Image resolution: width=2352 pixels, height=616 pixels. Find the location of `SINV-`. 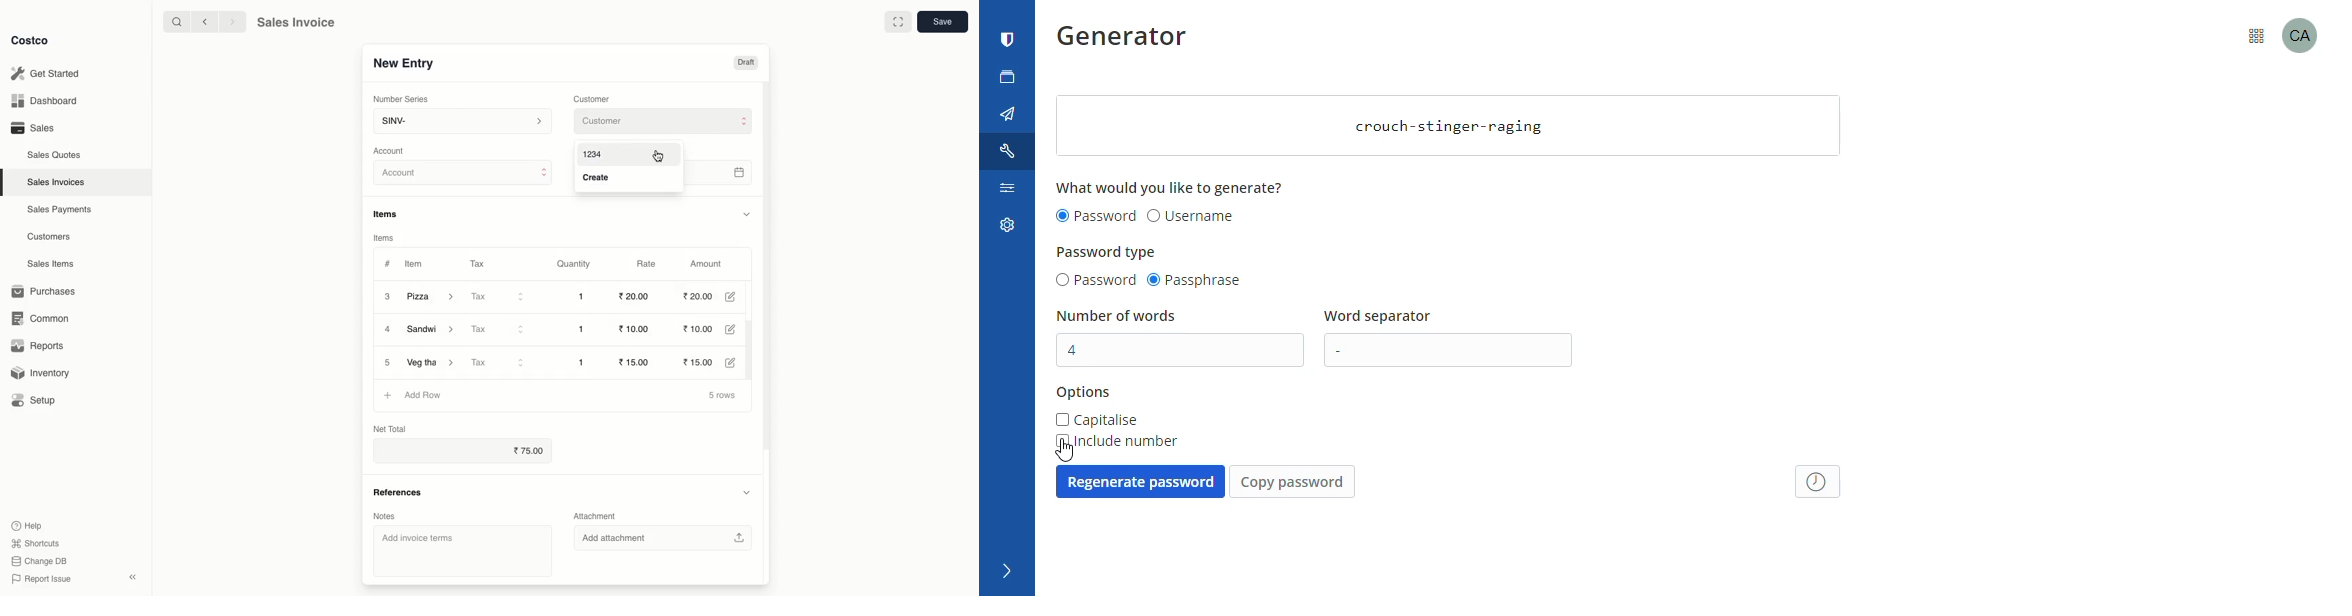

SINV- is located at coordinates (462, 122).